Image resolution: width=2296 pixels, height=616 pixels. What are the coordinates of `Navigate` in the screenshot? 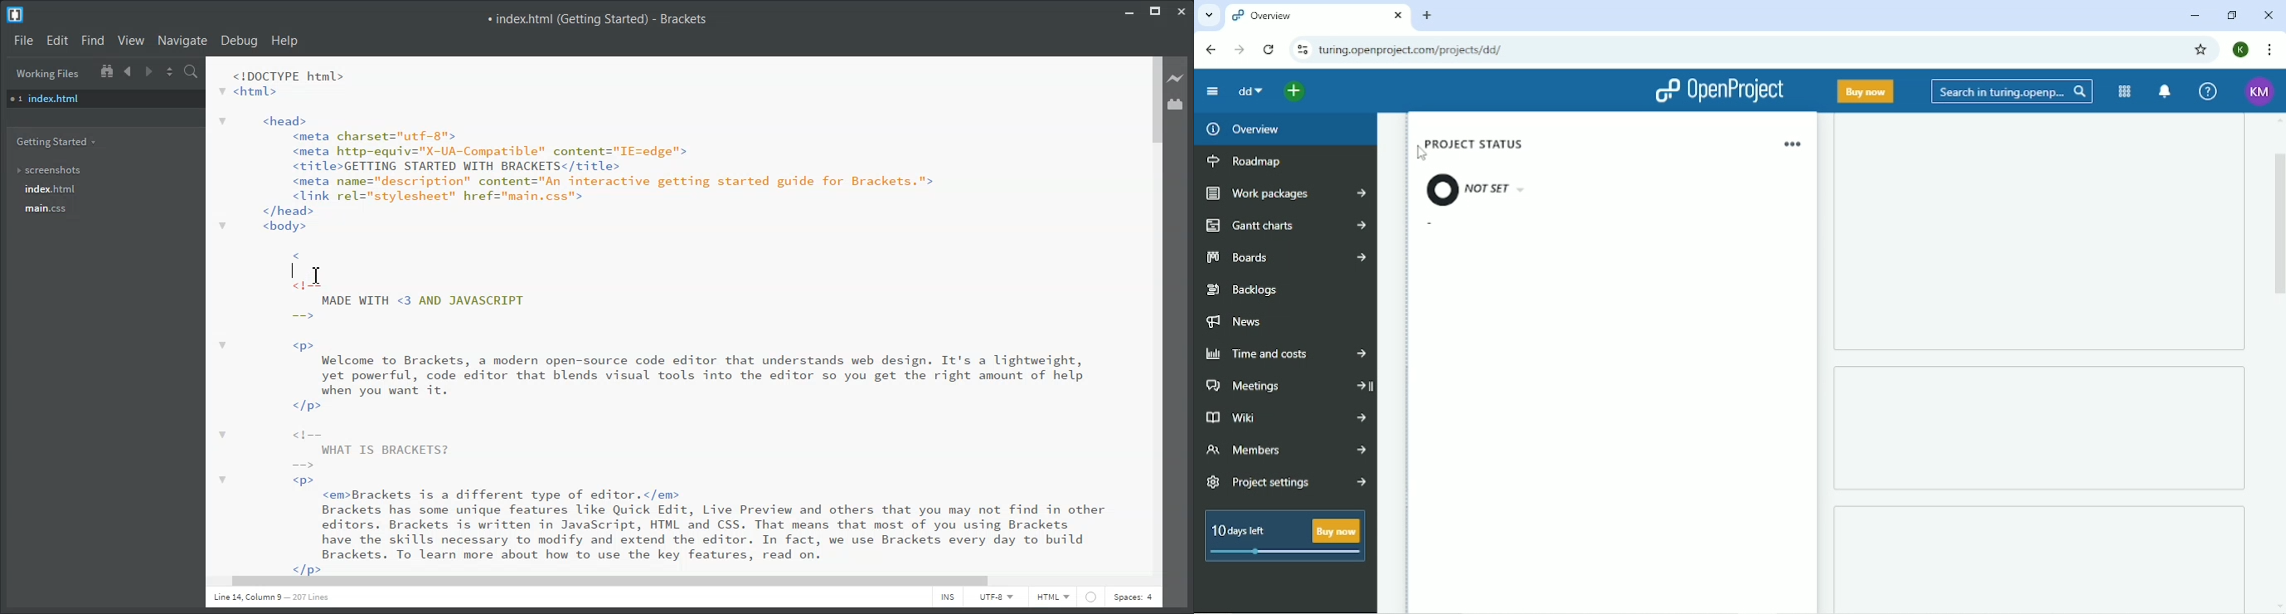 It's located at (183, 41).